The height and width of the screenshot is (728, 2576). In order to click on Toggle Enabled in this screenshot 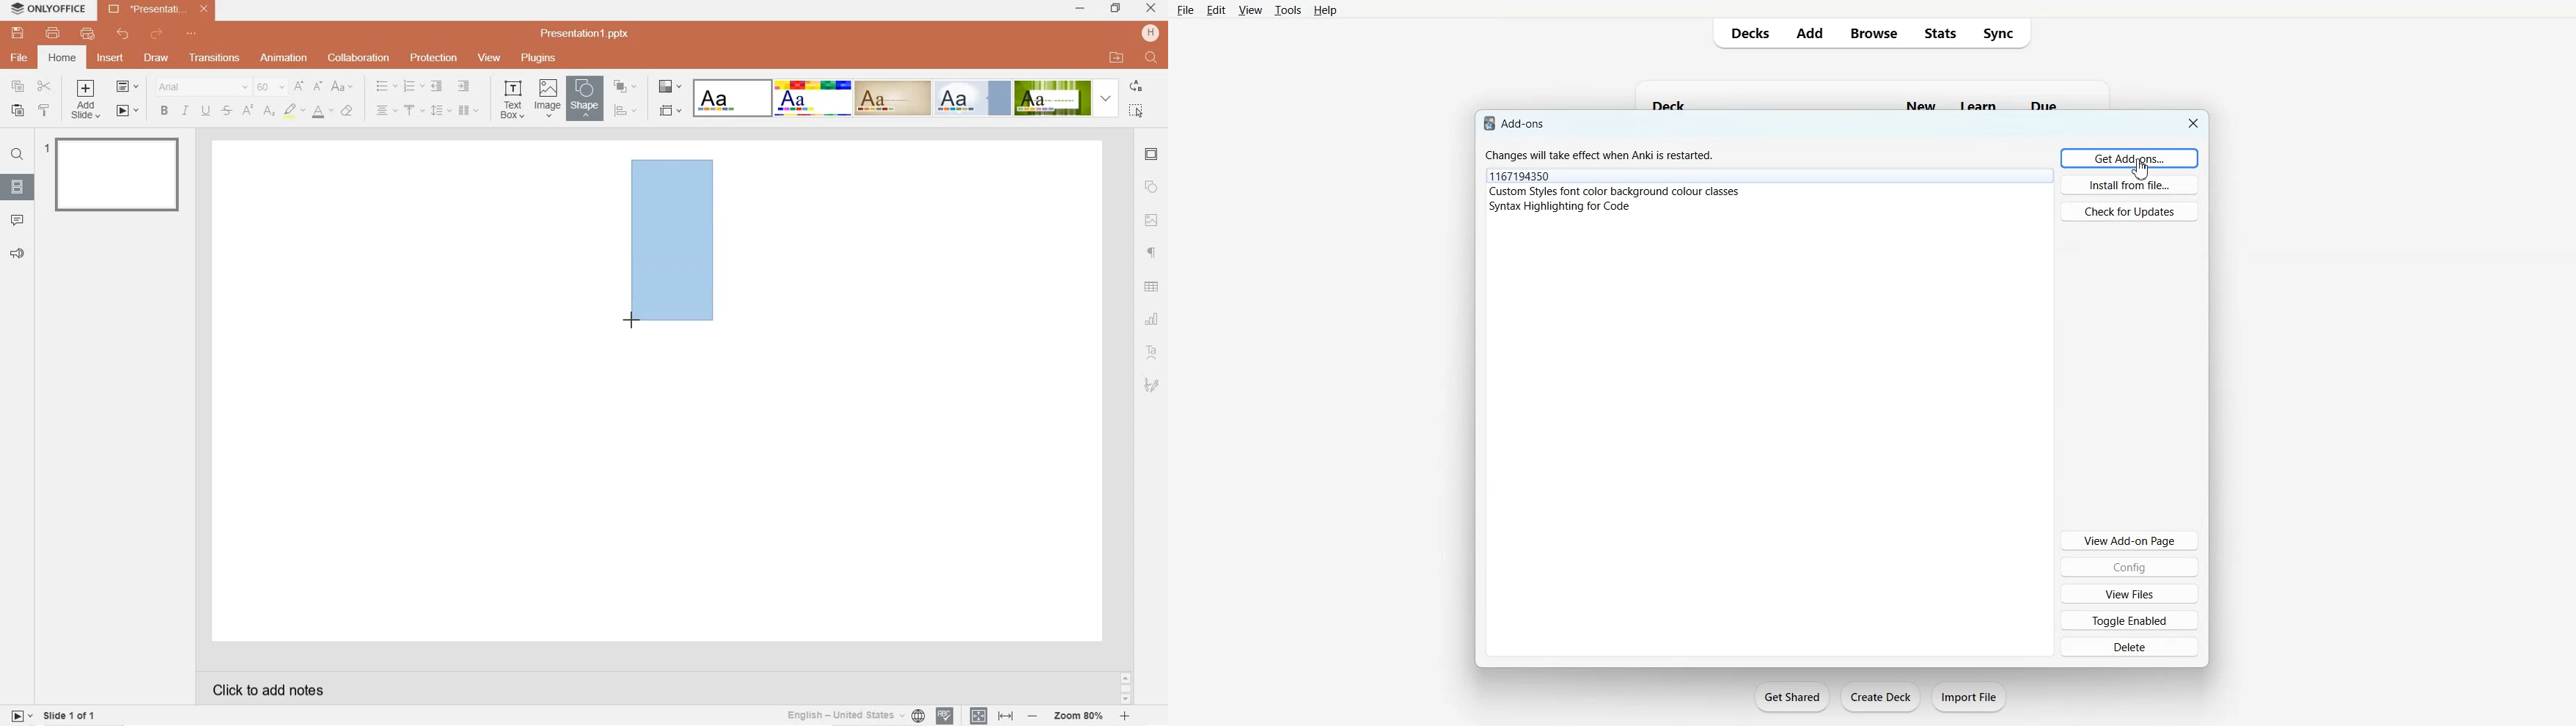, I will do `click(2131, 620)`.